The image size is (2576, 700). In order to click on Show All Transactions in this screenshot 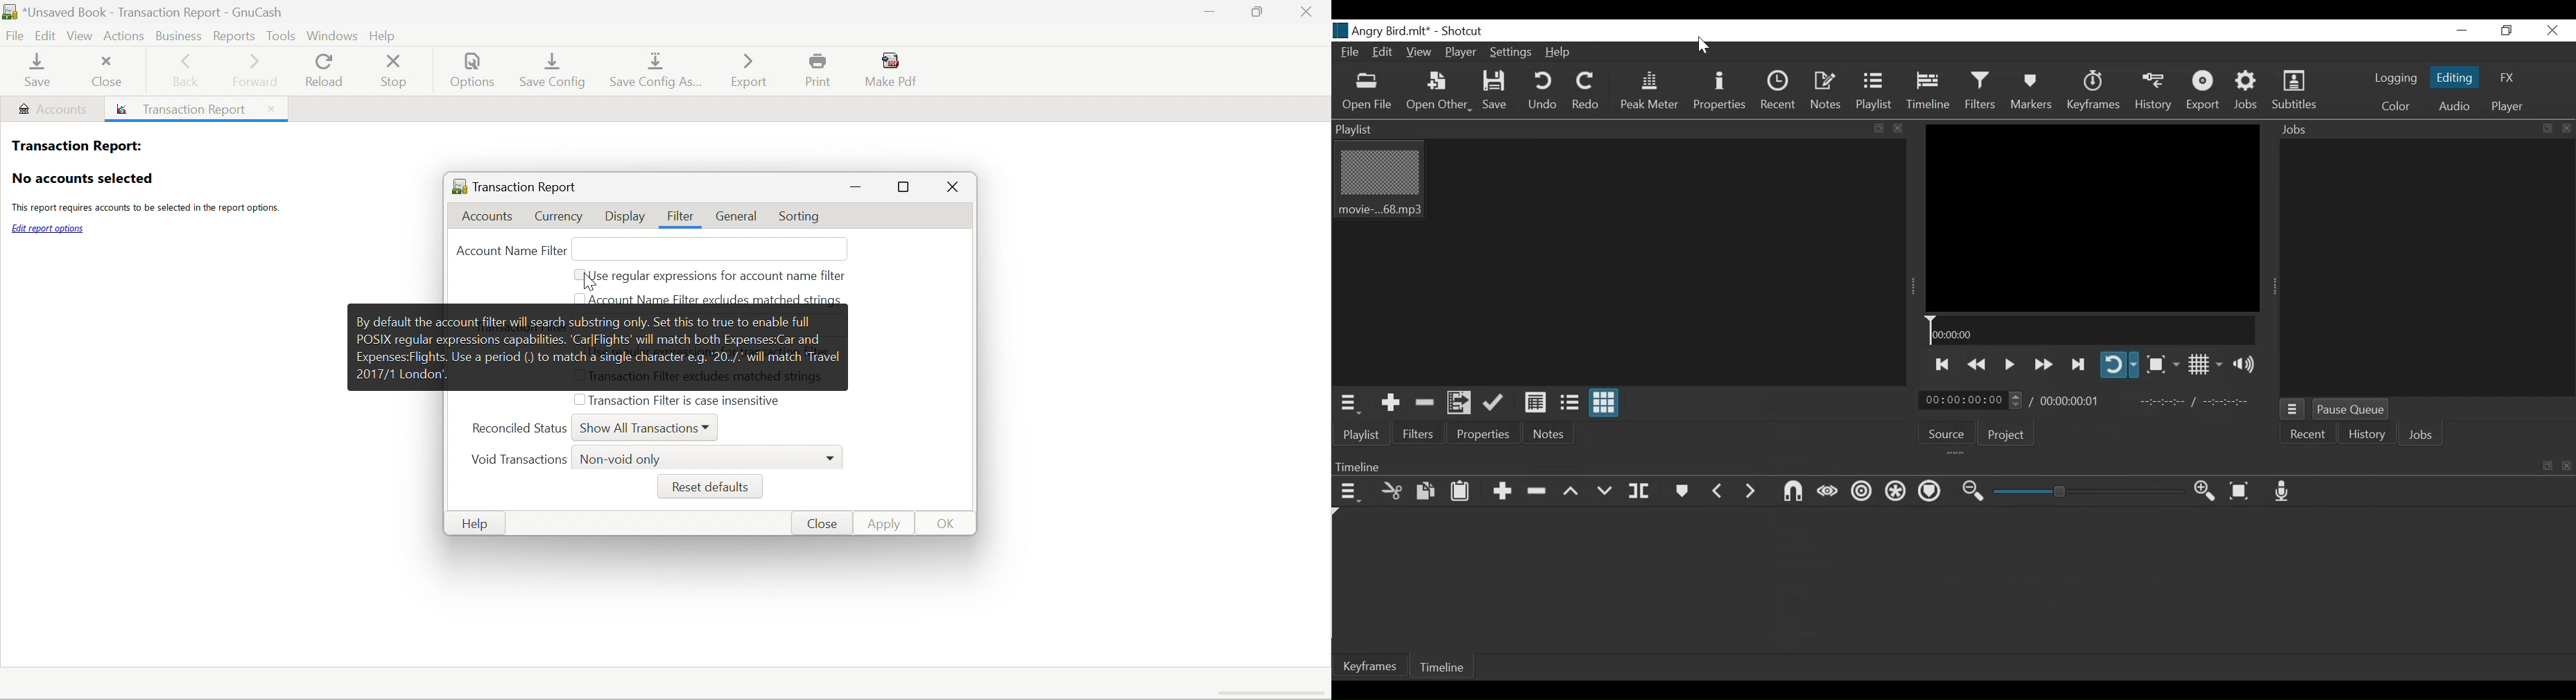, I will do `click(638, 430)`.